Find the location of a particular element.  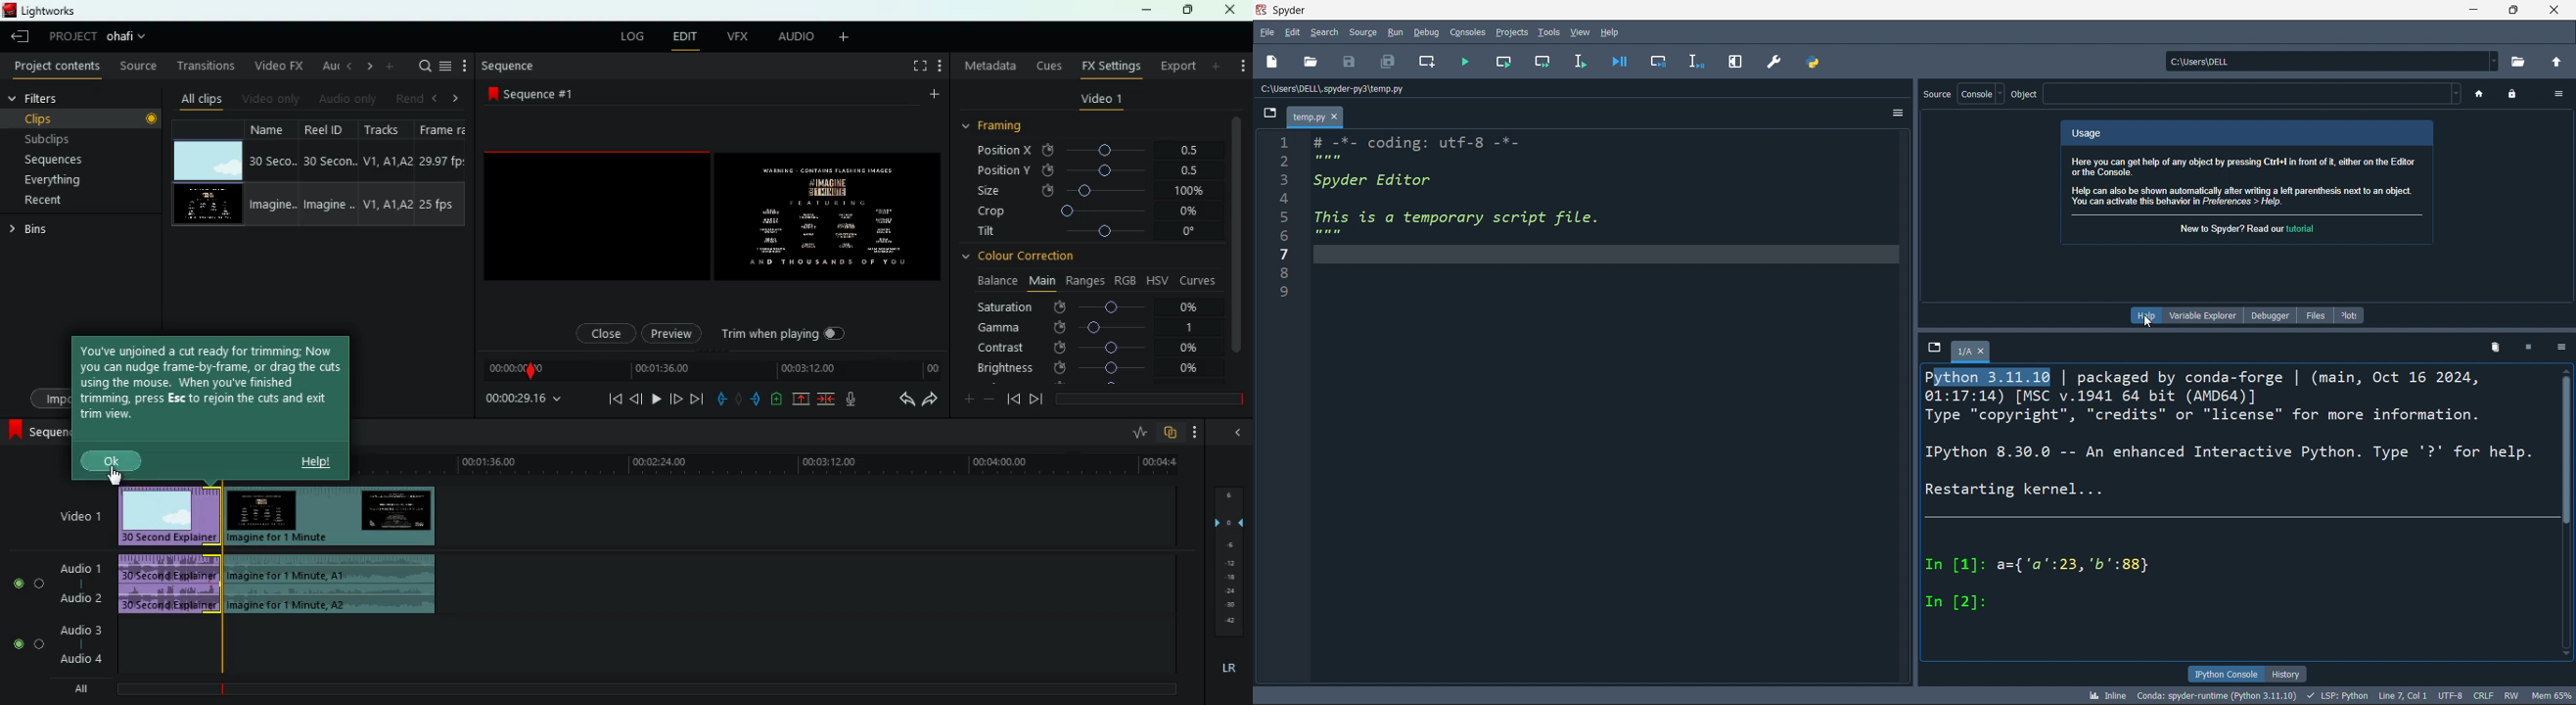

help is located at coordinates (2144, 316).